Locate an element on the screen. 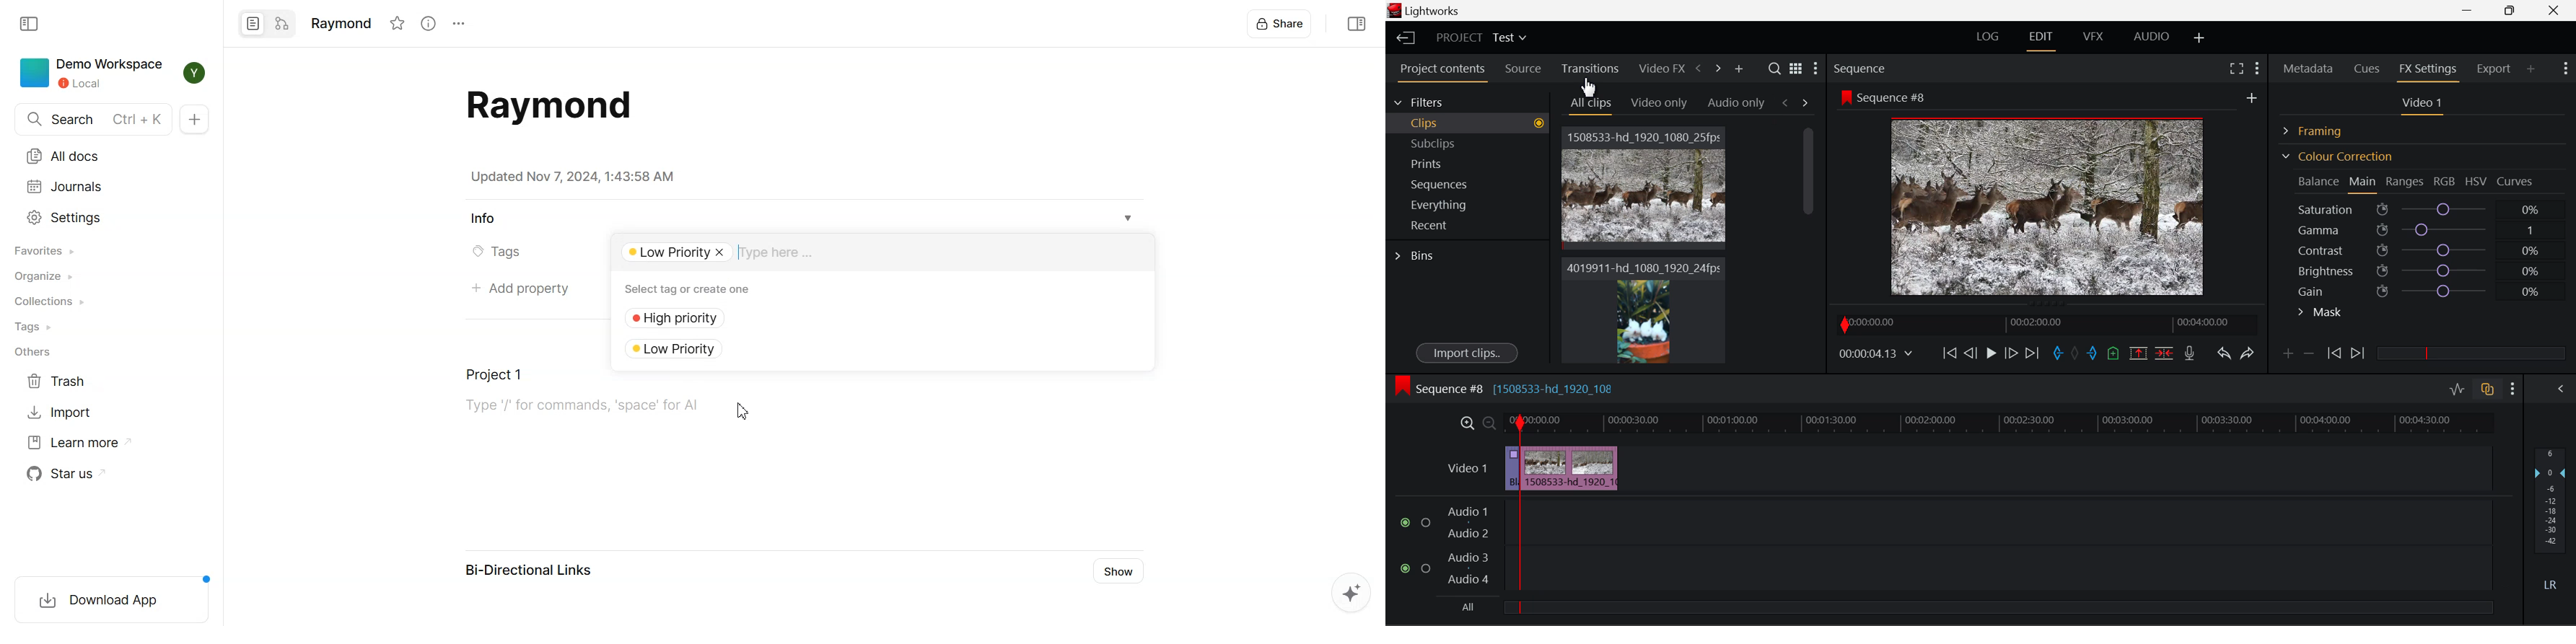 The width and height of the screenshot is (2576, 644). Today Tab Open is located at coordinates (1591, 104).